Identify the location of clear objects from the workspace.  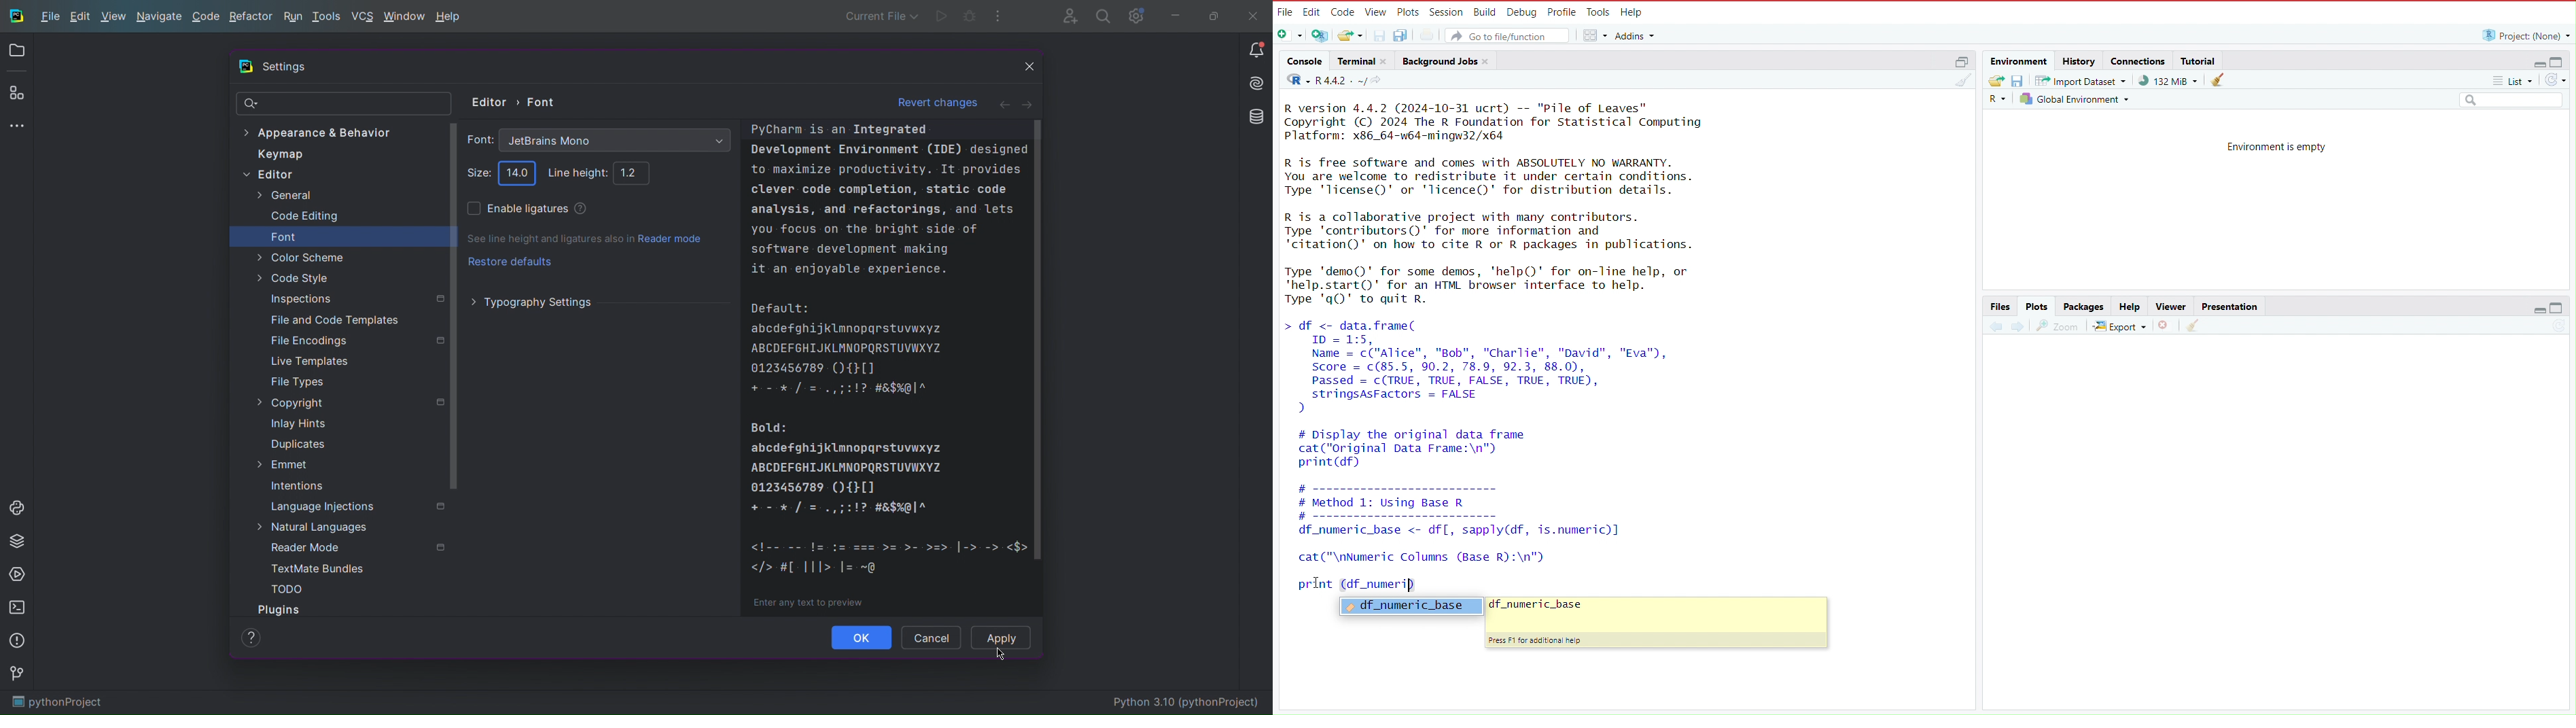
(2212, 80).